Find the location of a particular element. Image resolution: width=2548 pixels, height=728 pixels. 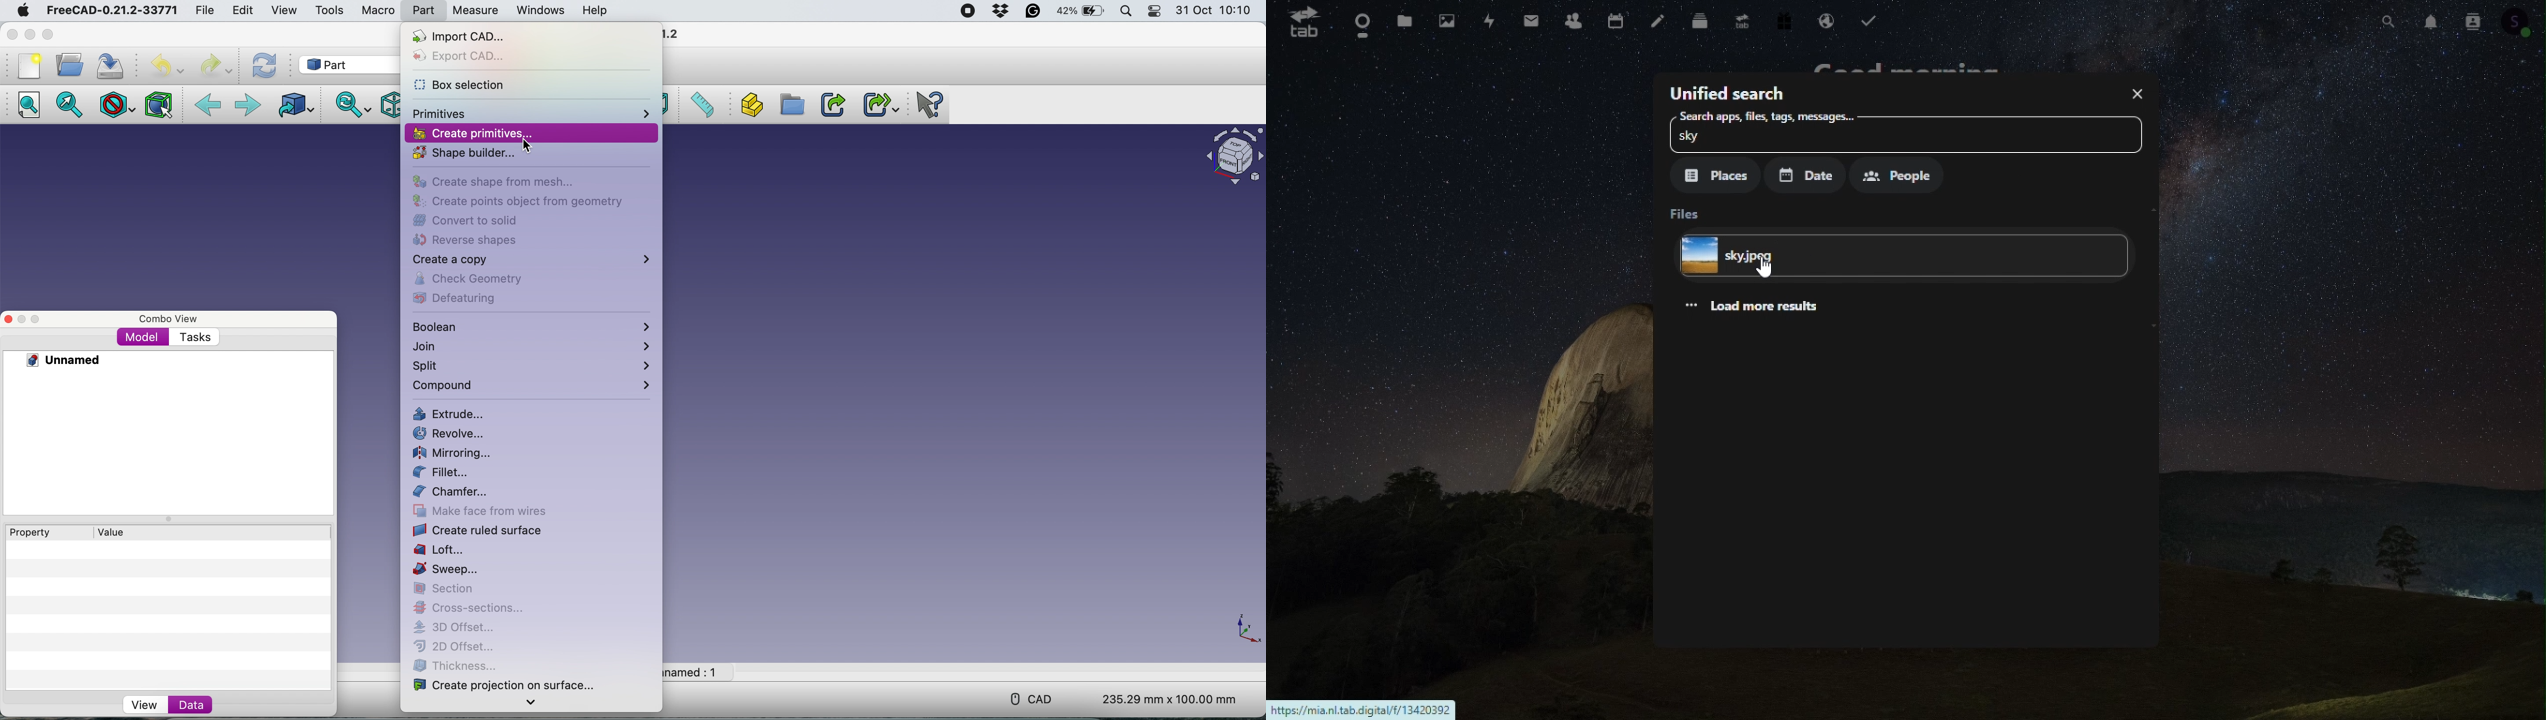

Account icon  is located at coordinates (2520, 21).